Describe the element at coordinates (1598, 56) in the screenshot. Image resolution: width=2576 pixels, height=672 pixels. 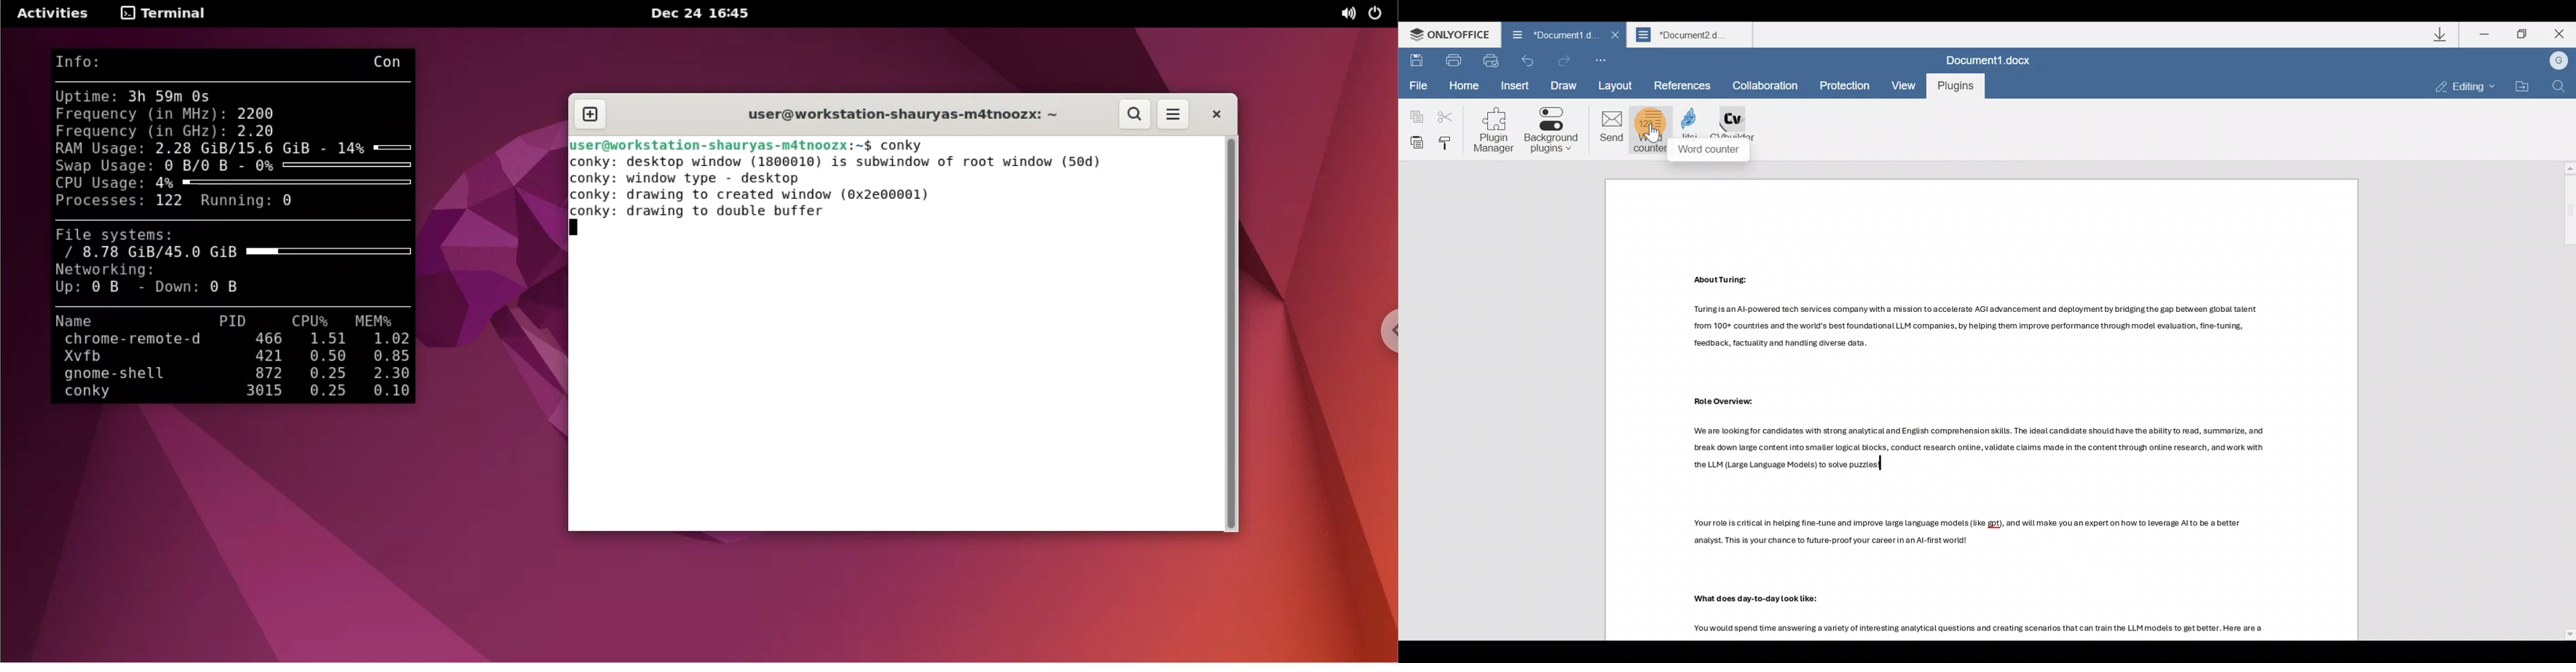
I see `Customize quick access toolbar` at that location.